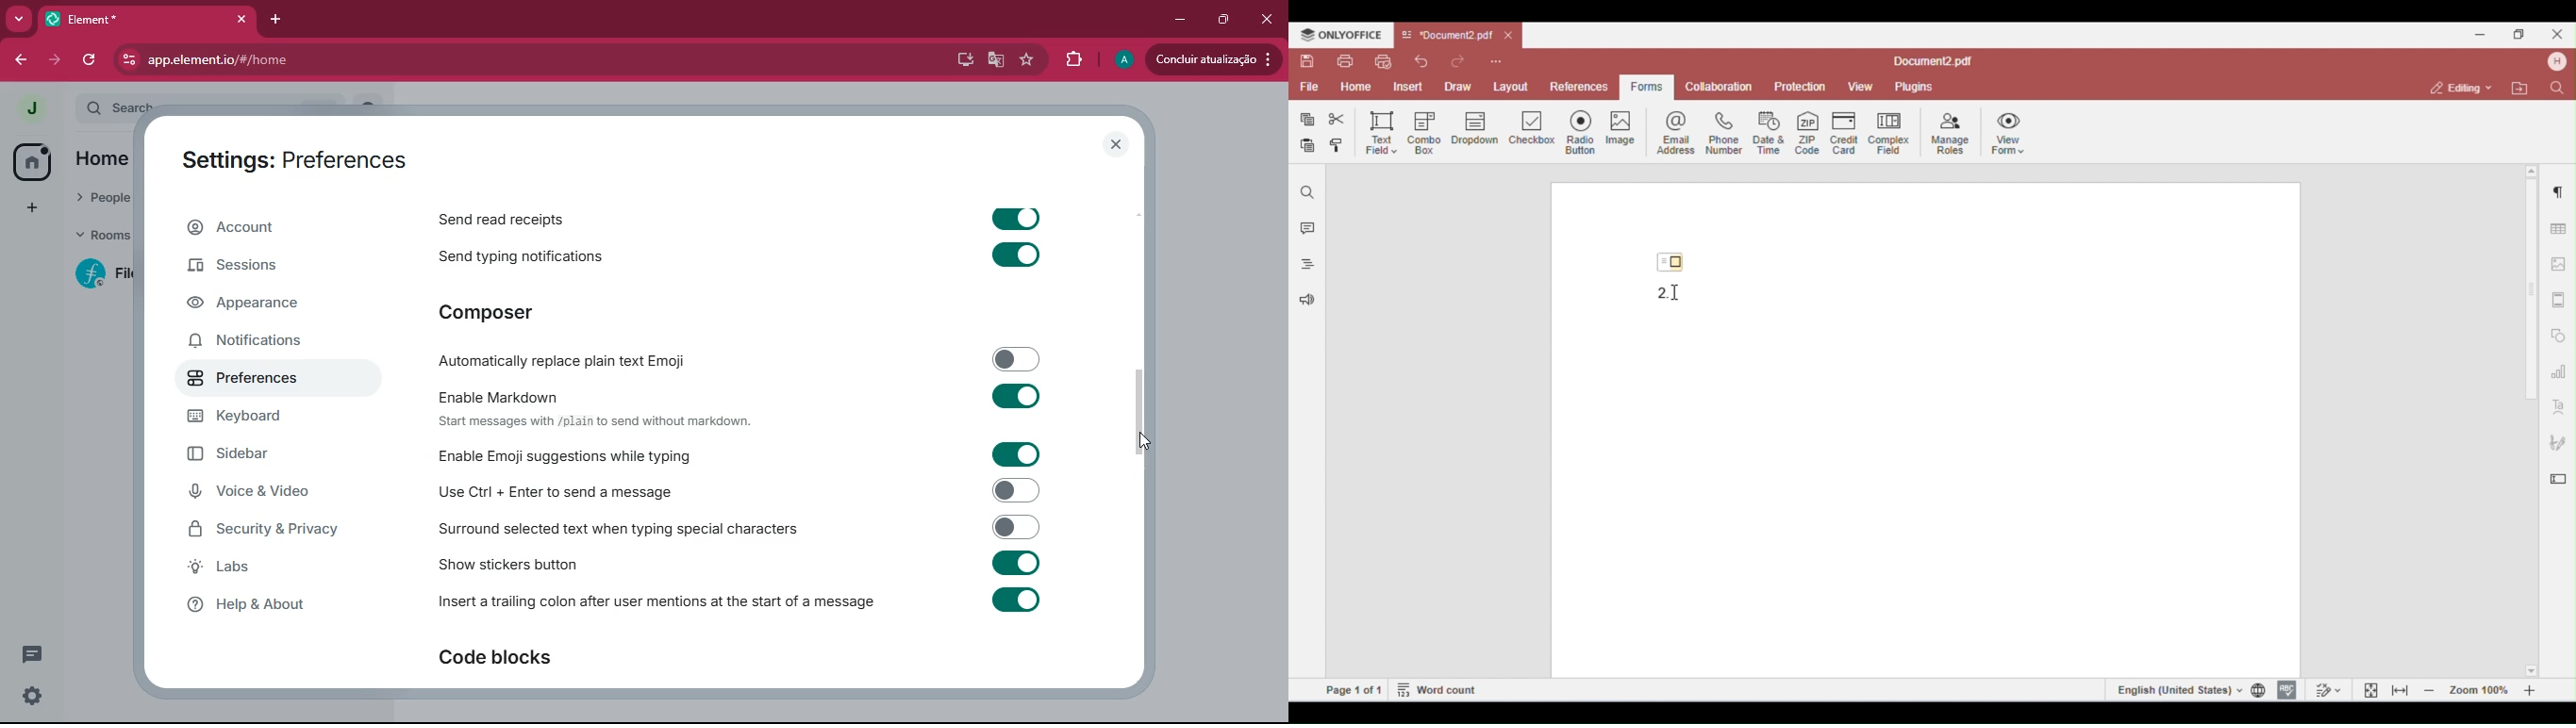 The width and height of the screenshot is (2576, 728). Describe the element at coordinates (1141, 444) in the screenshot. I see `cursor` at that location.